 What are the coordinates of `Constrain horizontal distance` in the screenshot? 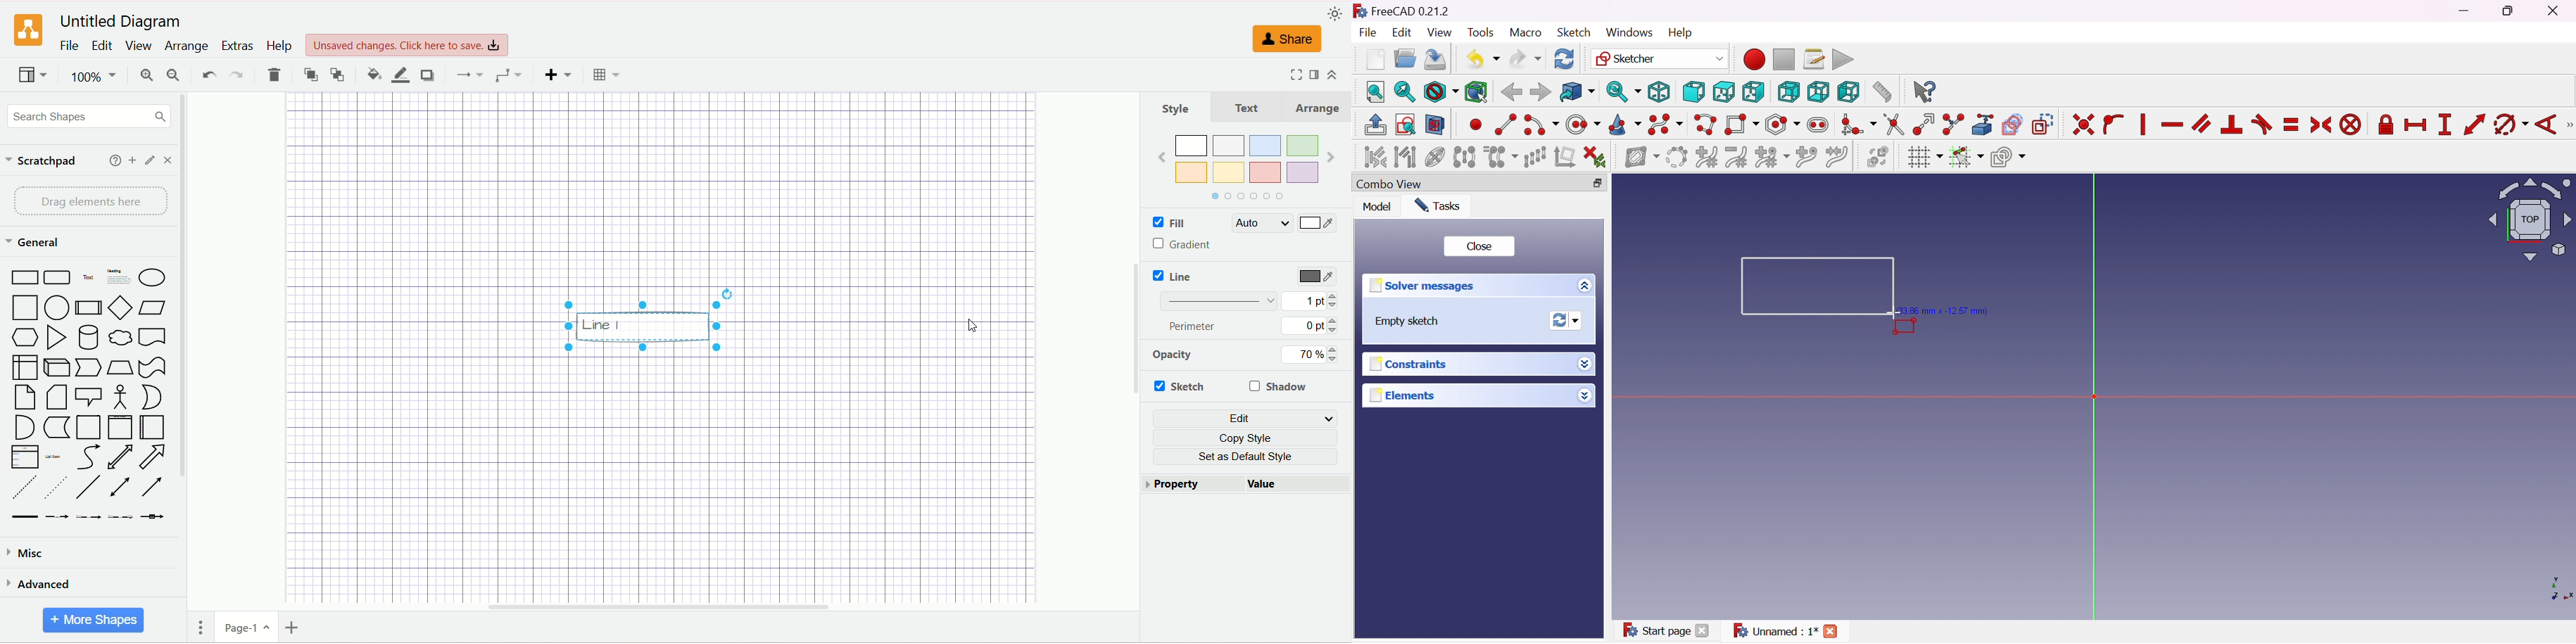 It's located at (2415, 126).